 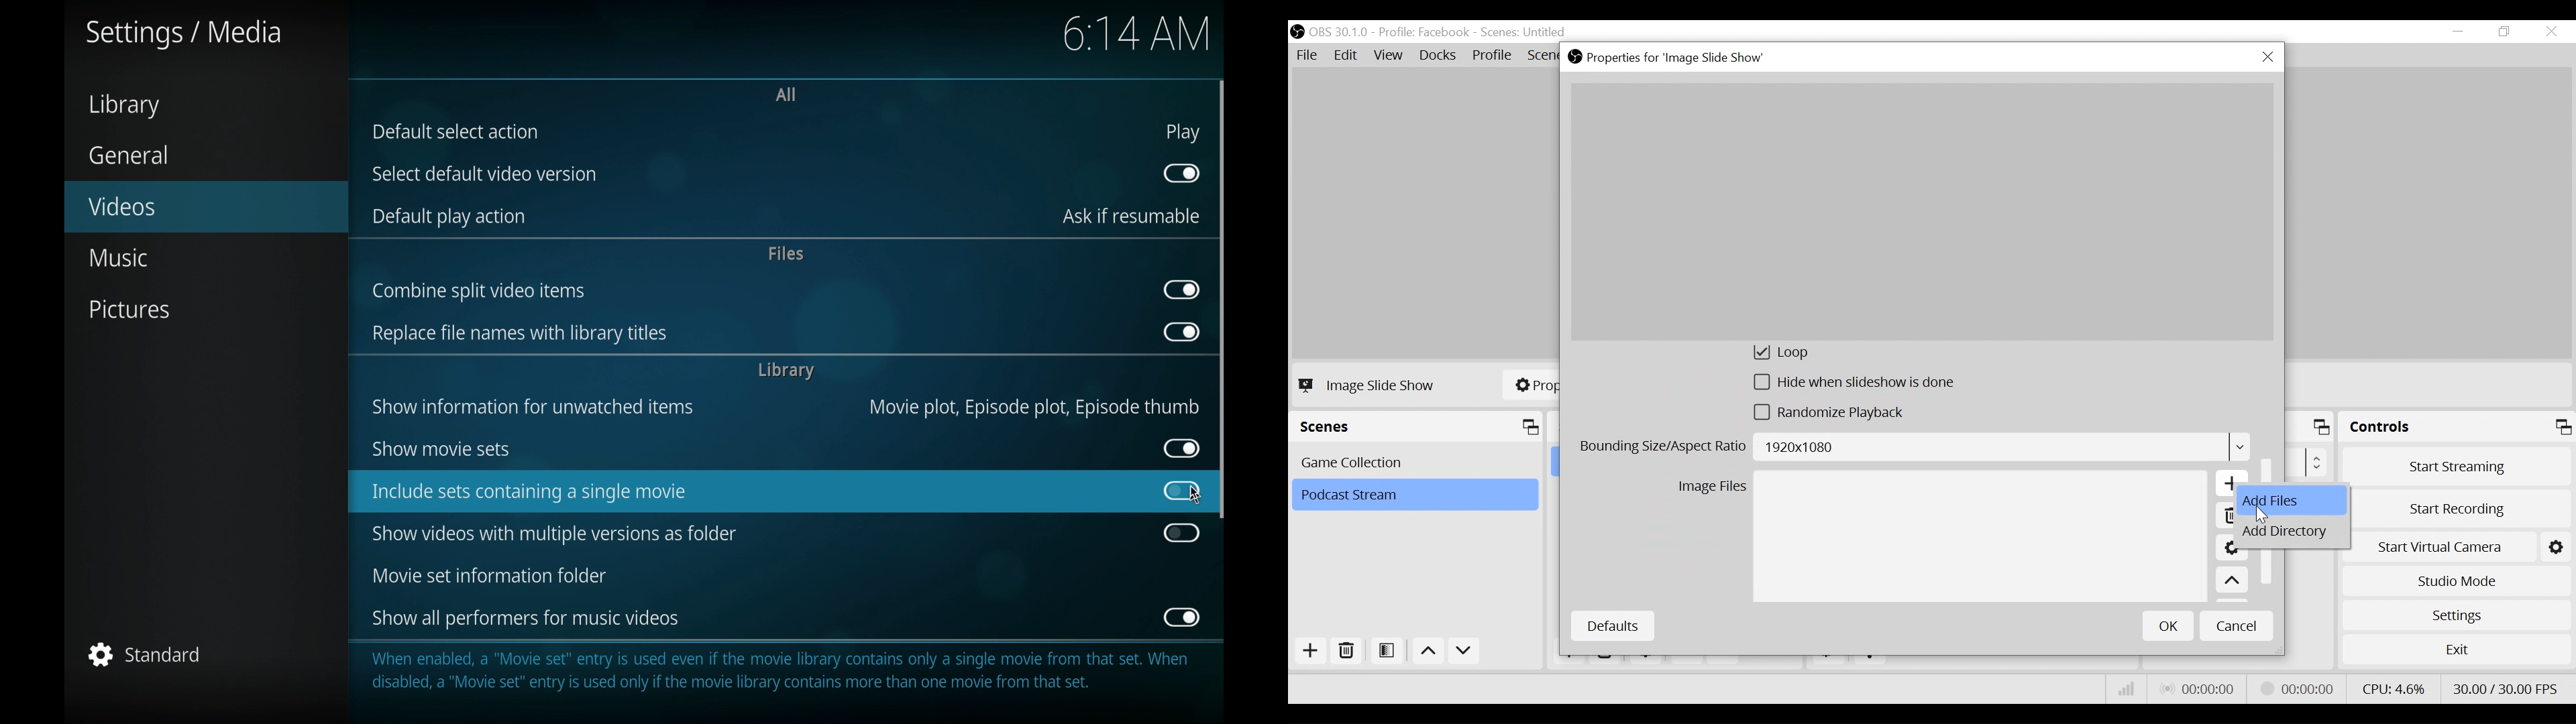 I want to click on Image Files, so click(x=1712, y=489).